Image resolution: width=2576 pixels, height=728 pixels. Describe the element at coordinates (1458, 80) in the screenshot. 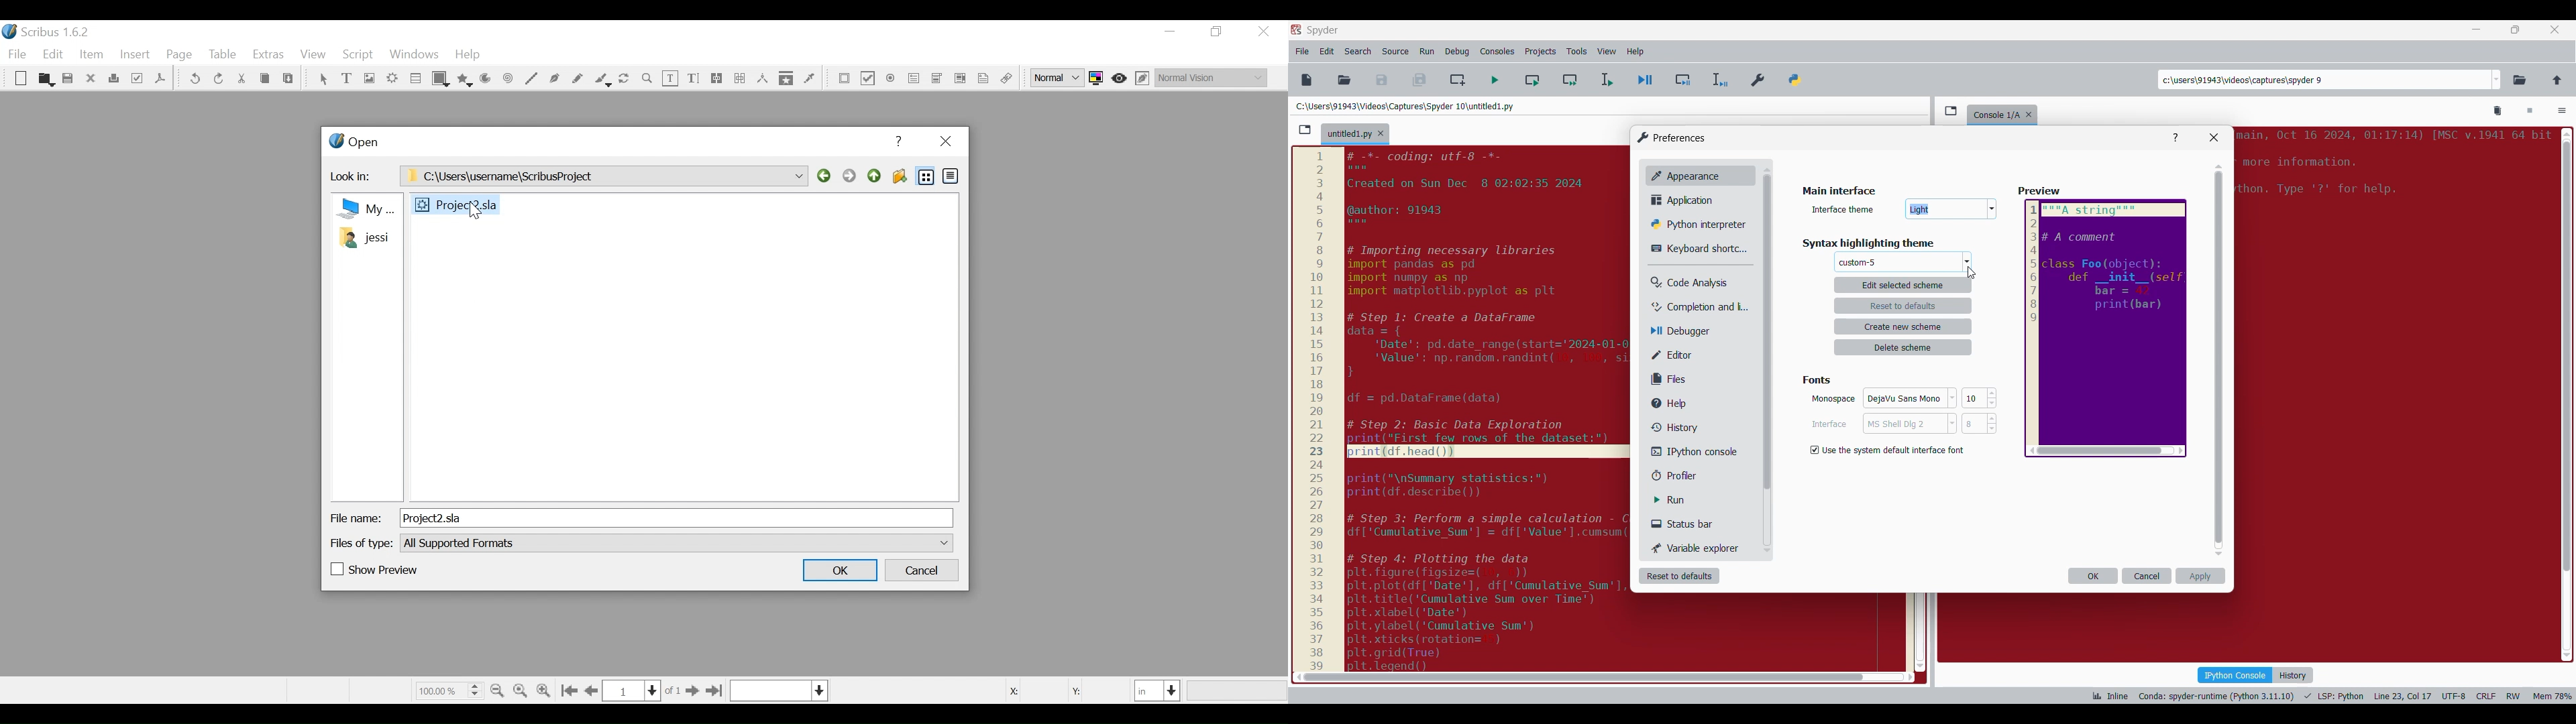

I see `Create new cell at current line` at that location.